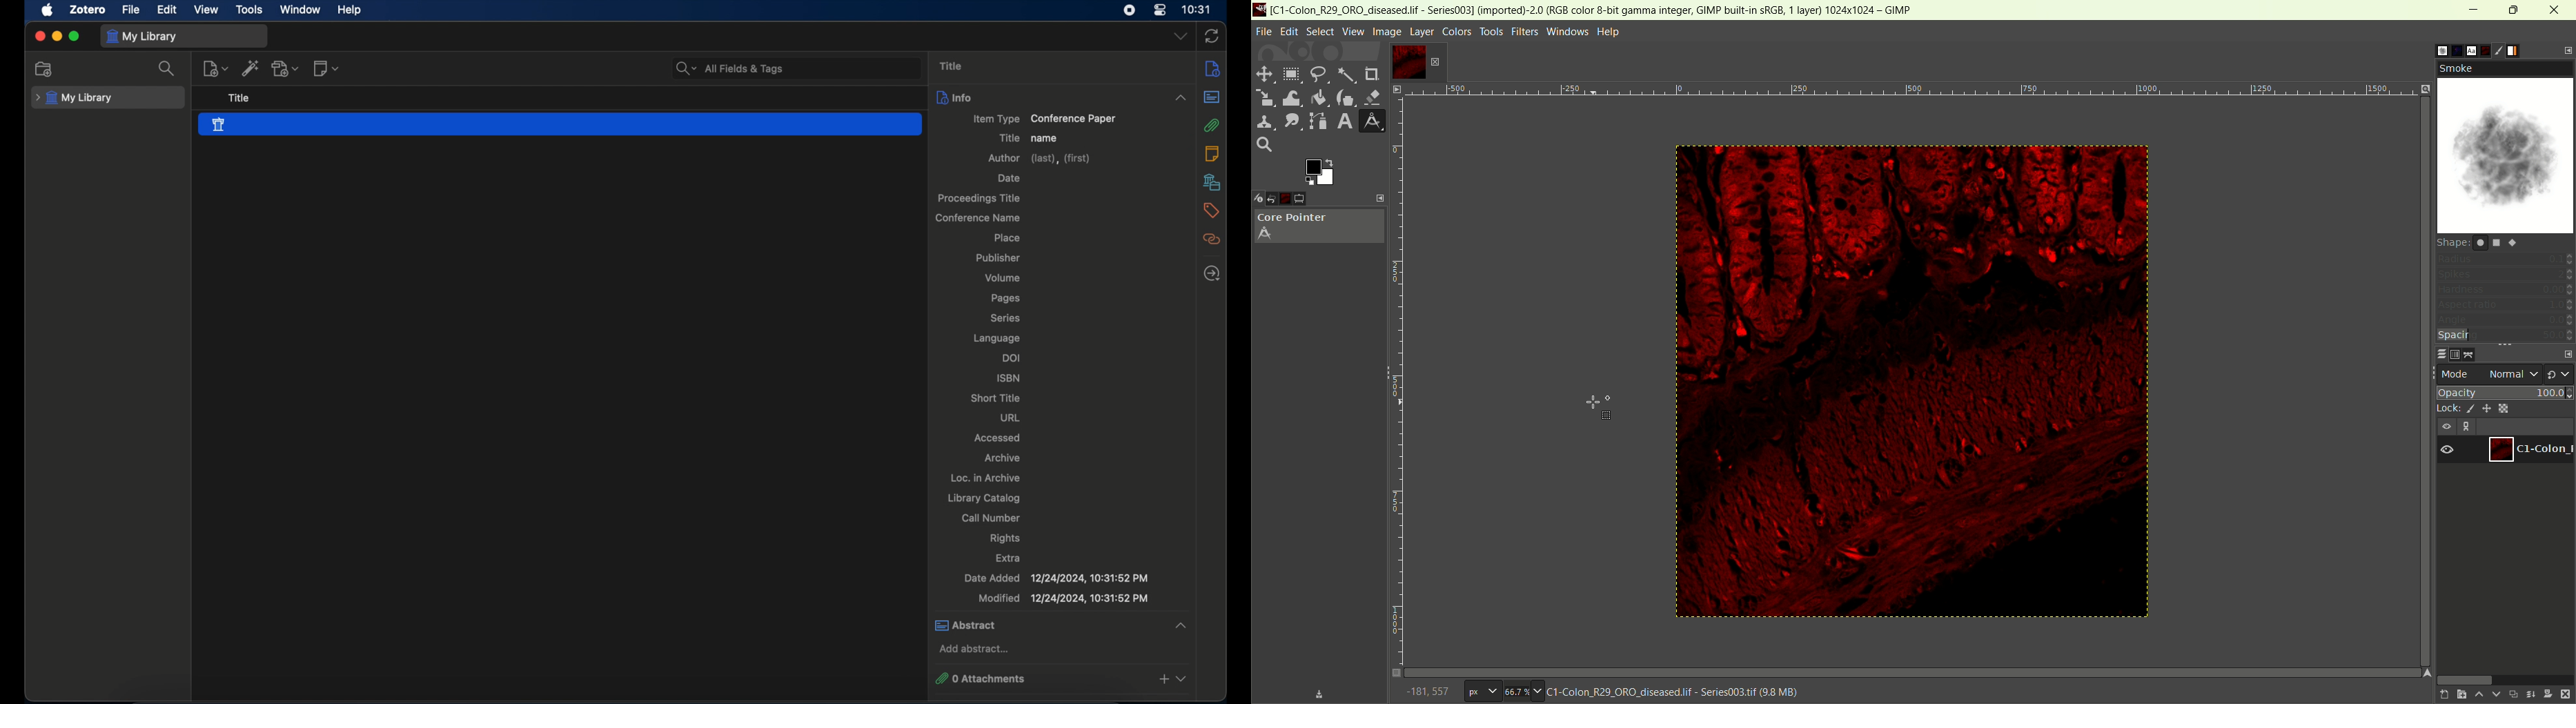 The width and height of the screenshot is (2576, 728). Describe the element at coordinates (56, 37) in the screenshot. I see `minimize` at that location.